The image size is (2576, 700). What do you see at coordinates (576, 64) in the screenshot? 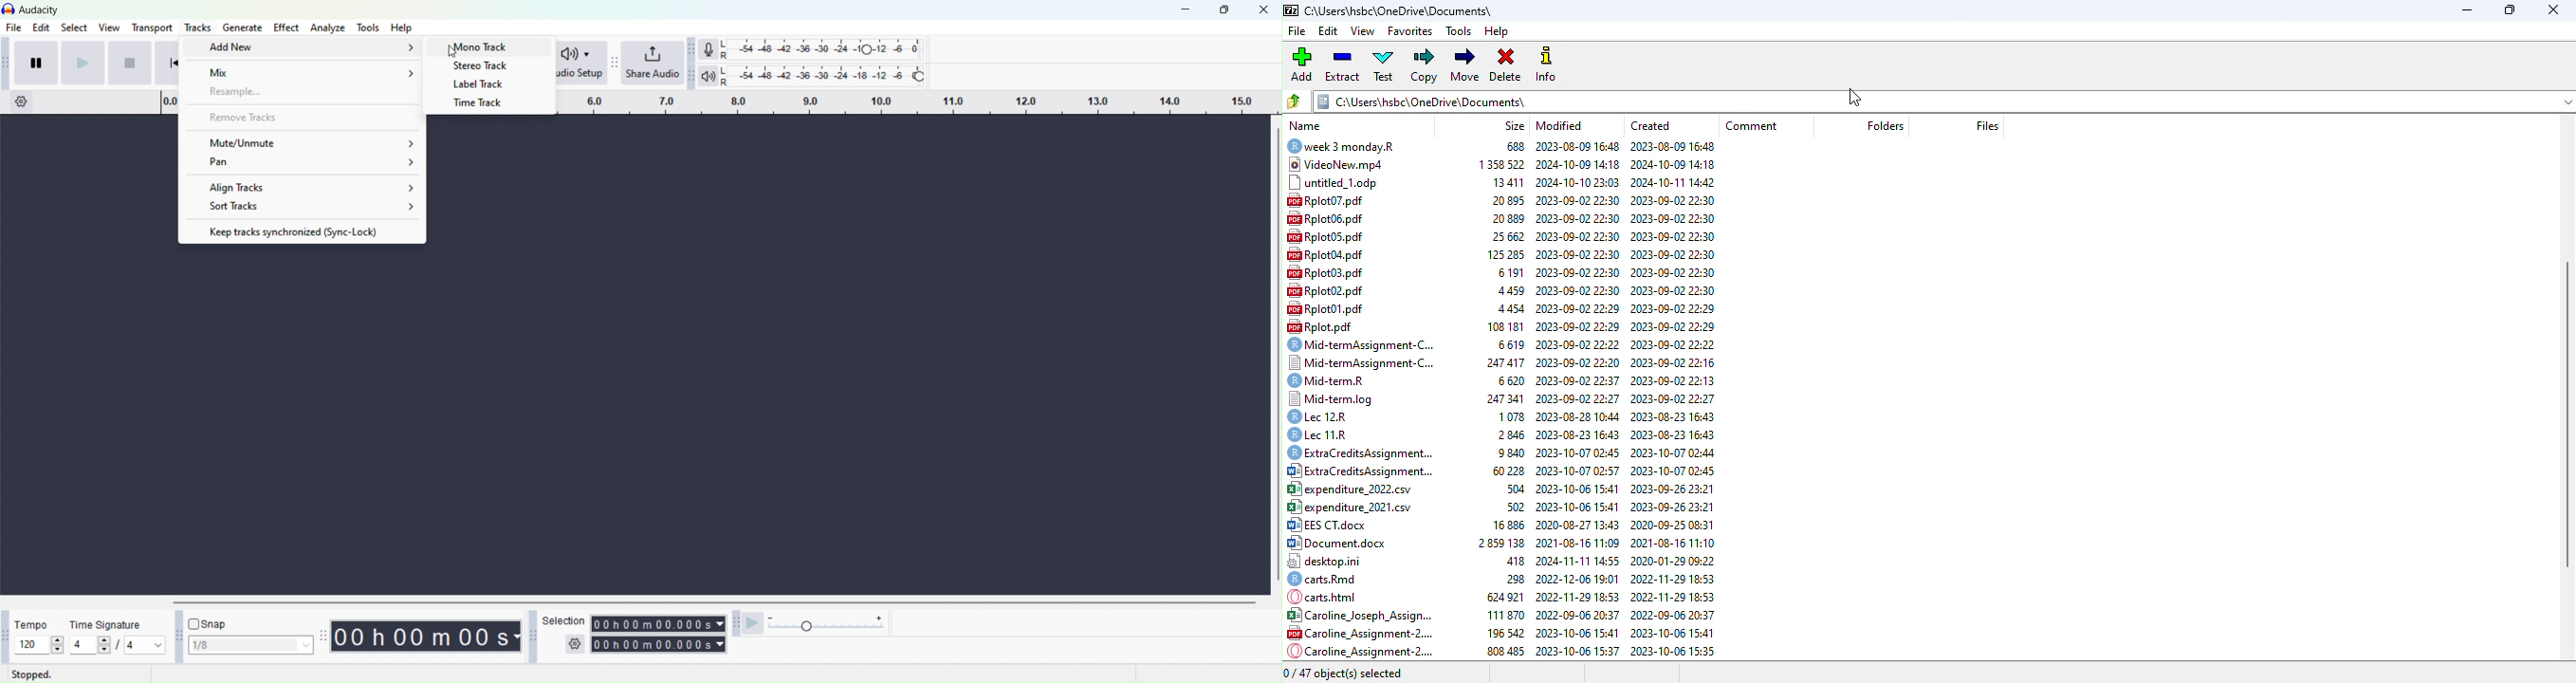
I see `Audio setup` at bounding box center [576, 64].